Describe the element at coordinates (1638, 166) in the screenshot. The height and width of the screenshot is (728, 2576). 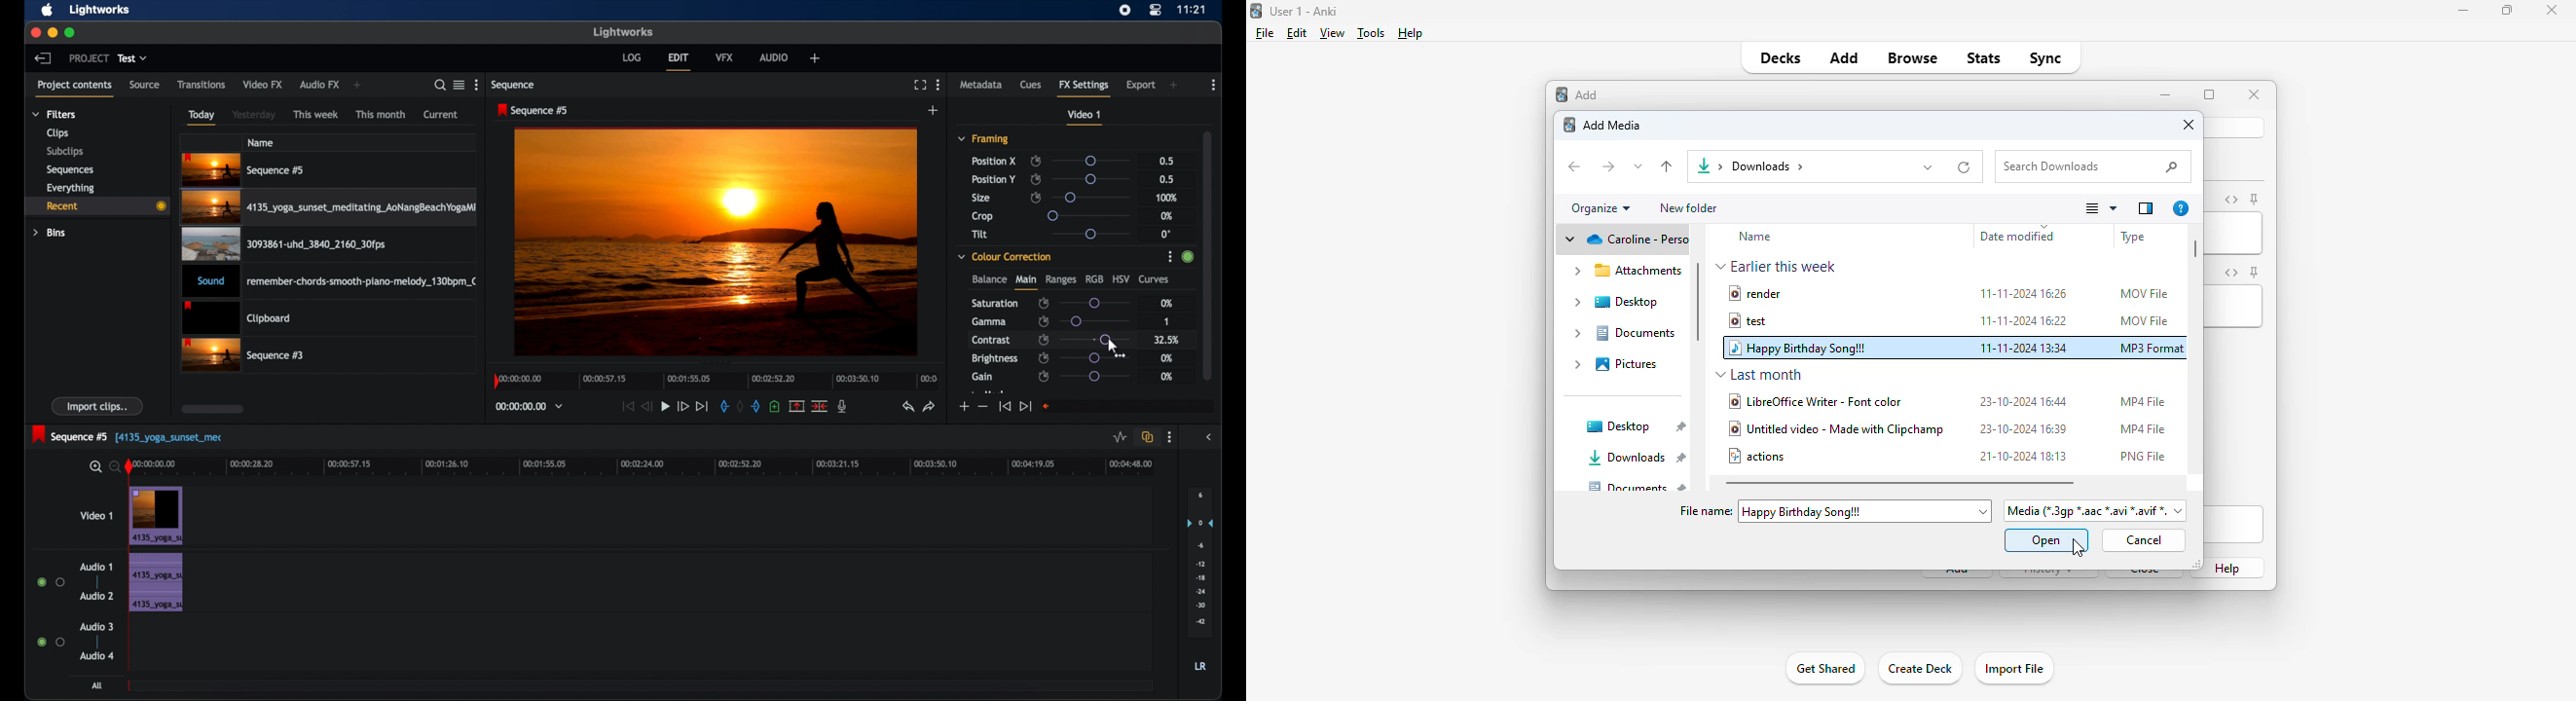
I see `recent locations` at that location.